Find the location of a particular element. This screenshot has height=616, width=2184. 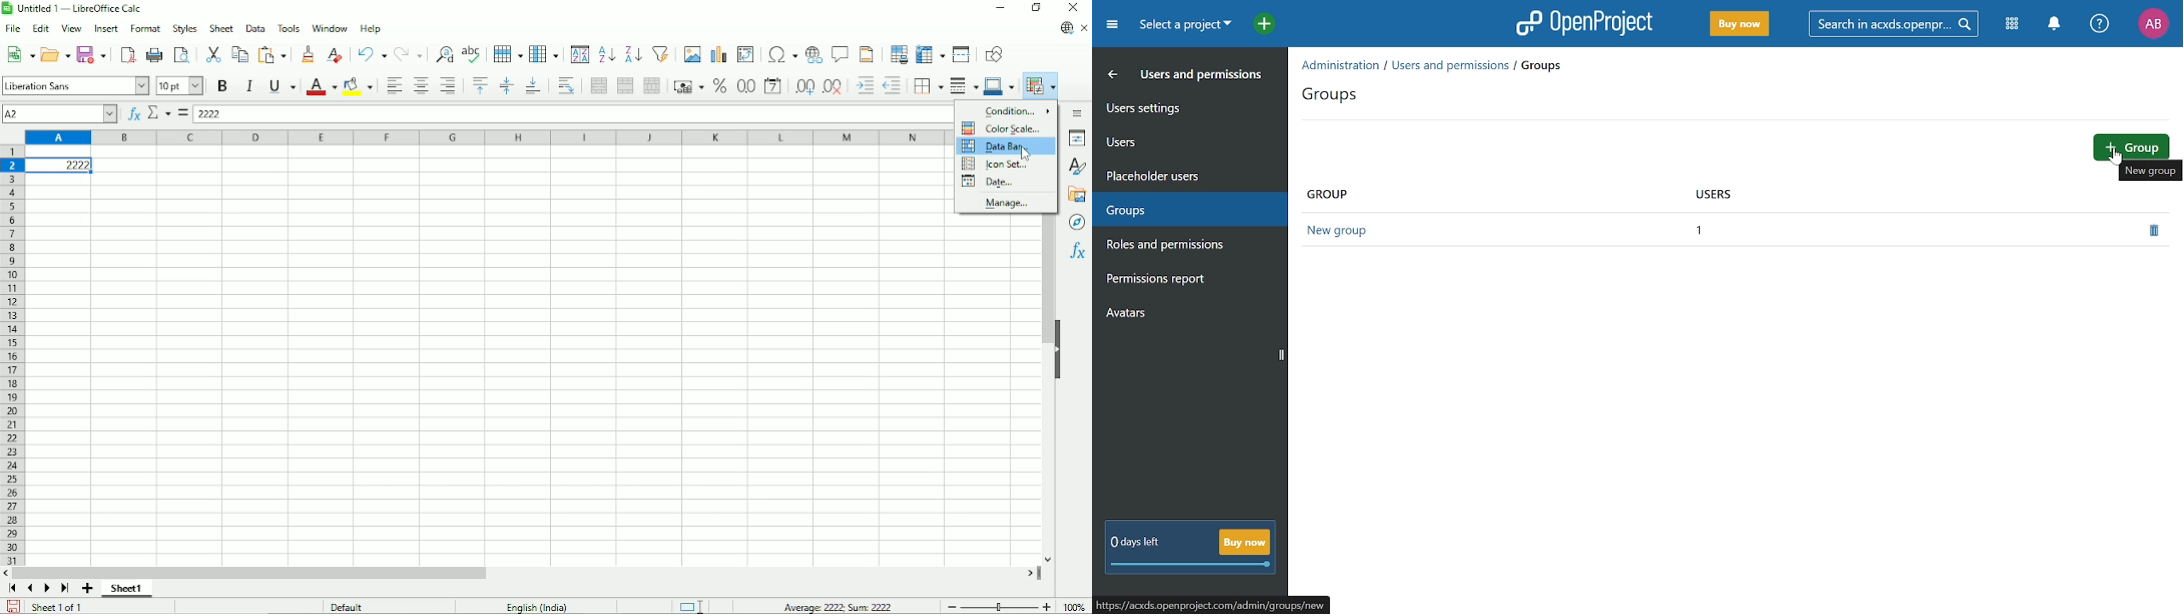

roles and permissions is located at coordinates (1182, 246).